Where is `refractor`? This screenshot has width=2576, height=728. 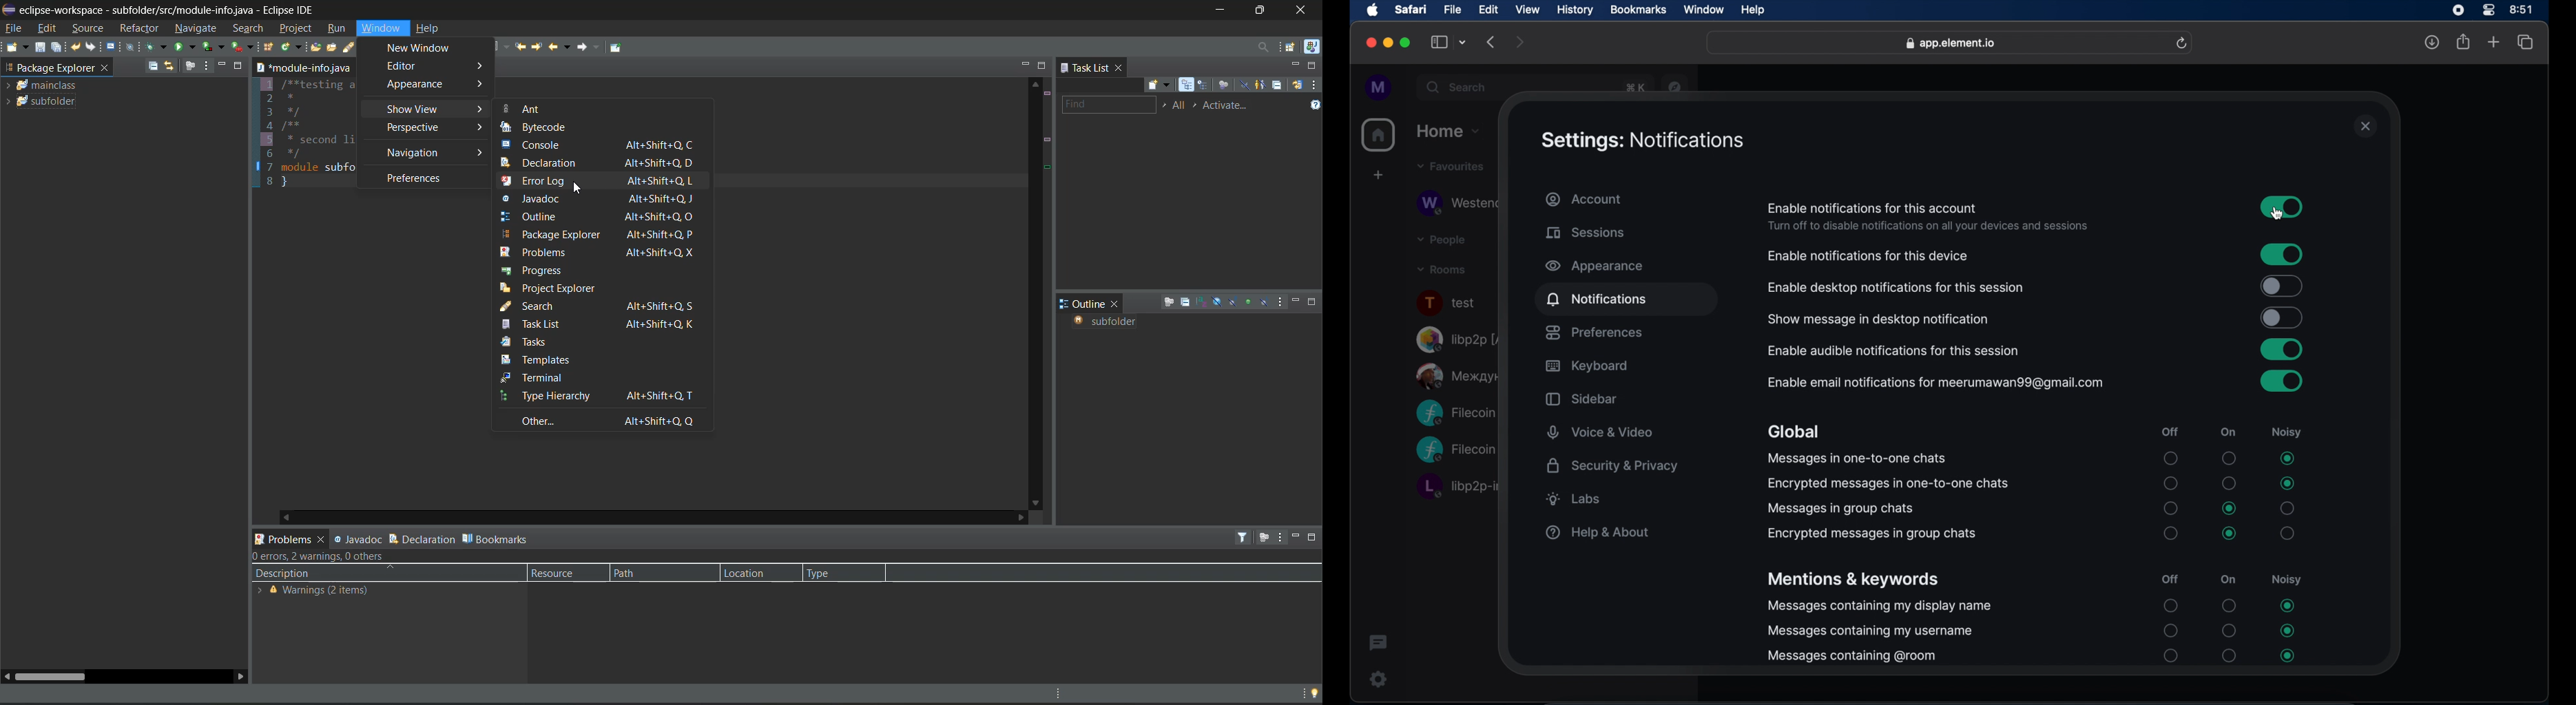 refractor is located at coordinates (139, 28).